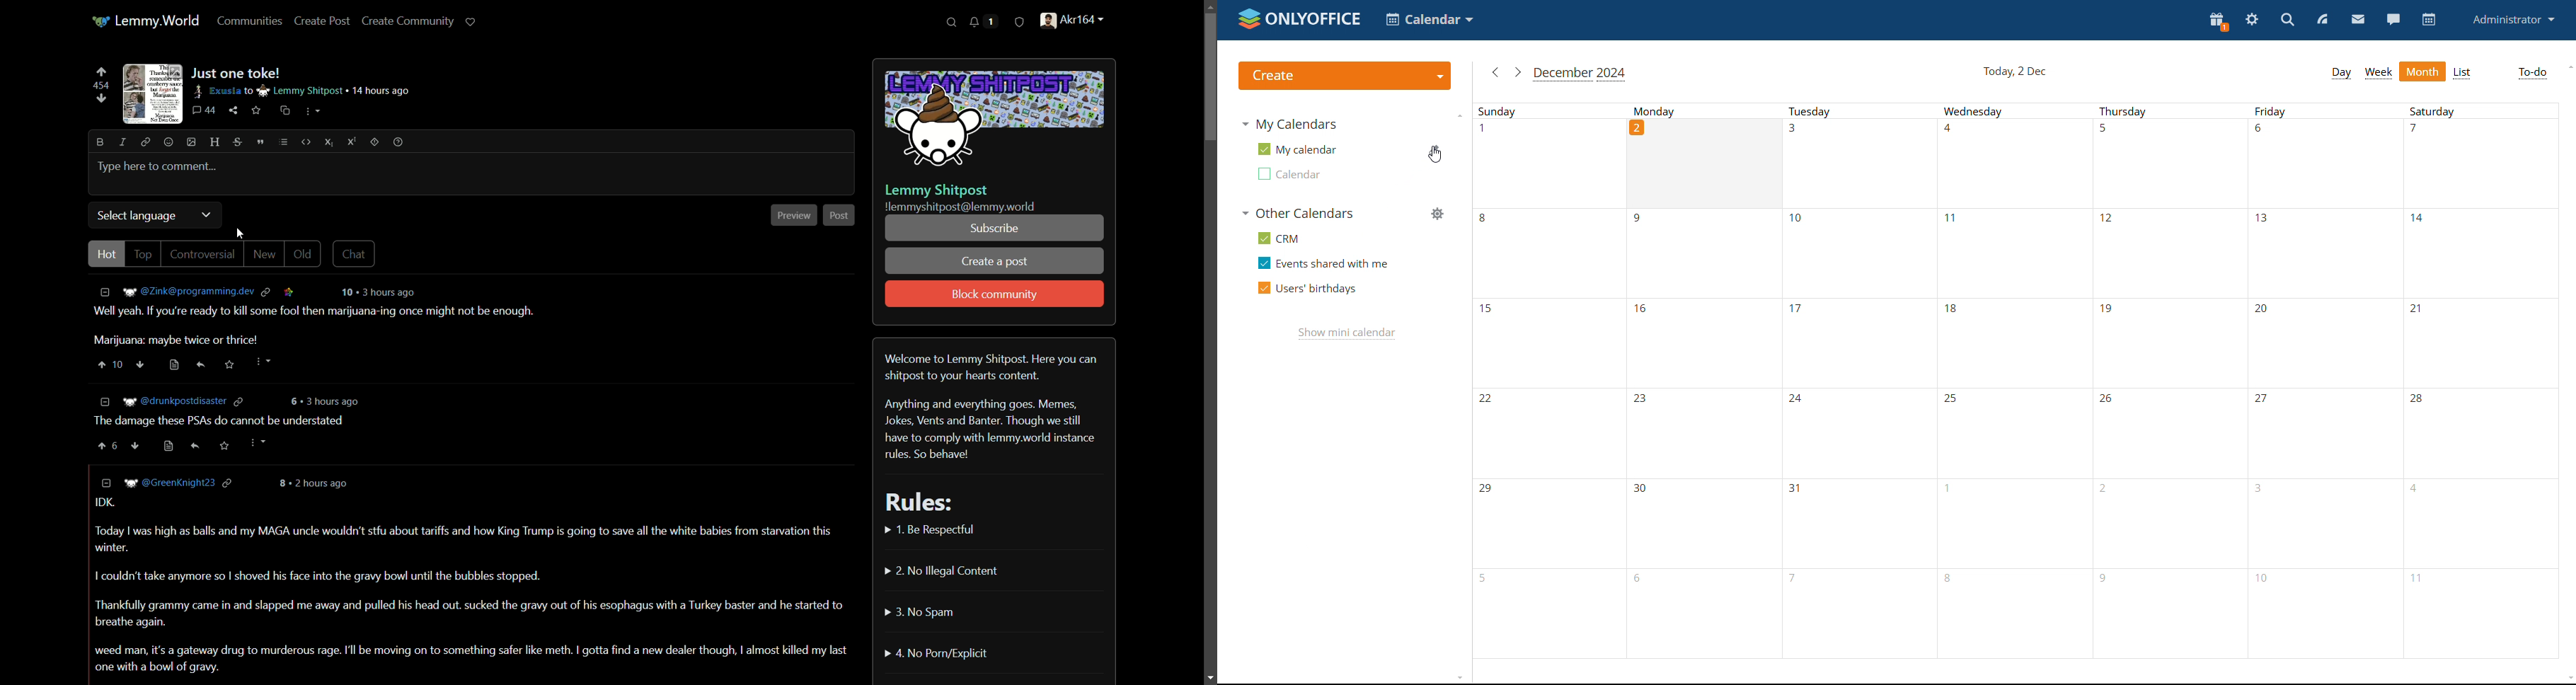  I want to click on upvote, so click(101, 72).